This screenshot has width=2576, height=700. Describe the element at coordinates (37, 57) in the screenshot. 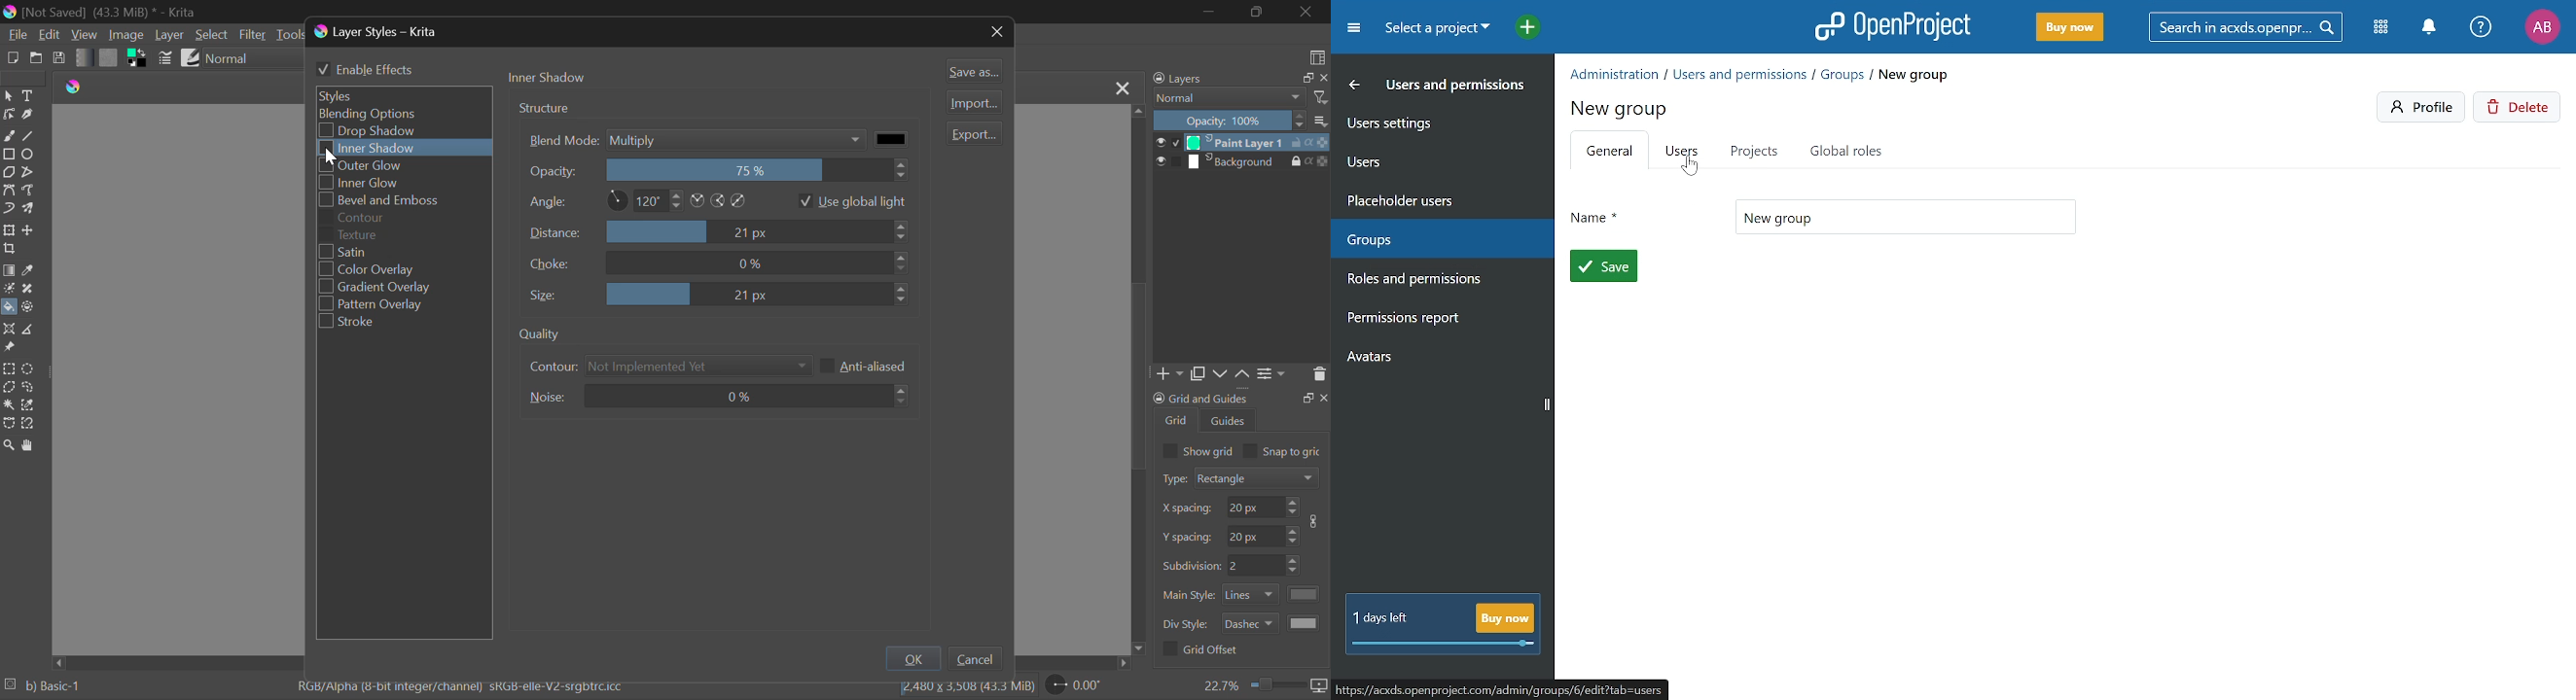

I see `Open` at that location.